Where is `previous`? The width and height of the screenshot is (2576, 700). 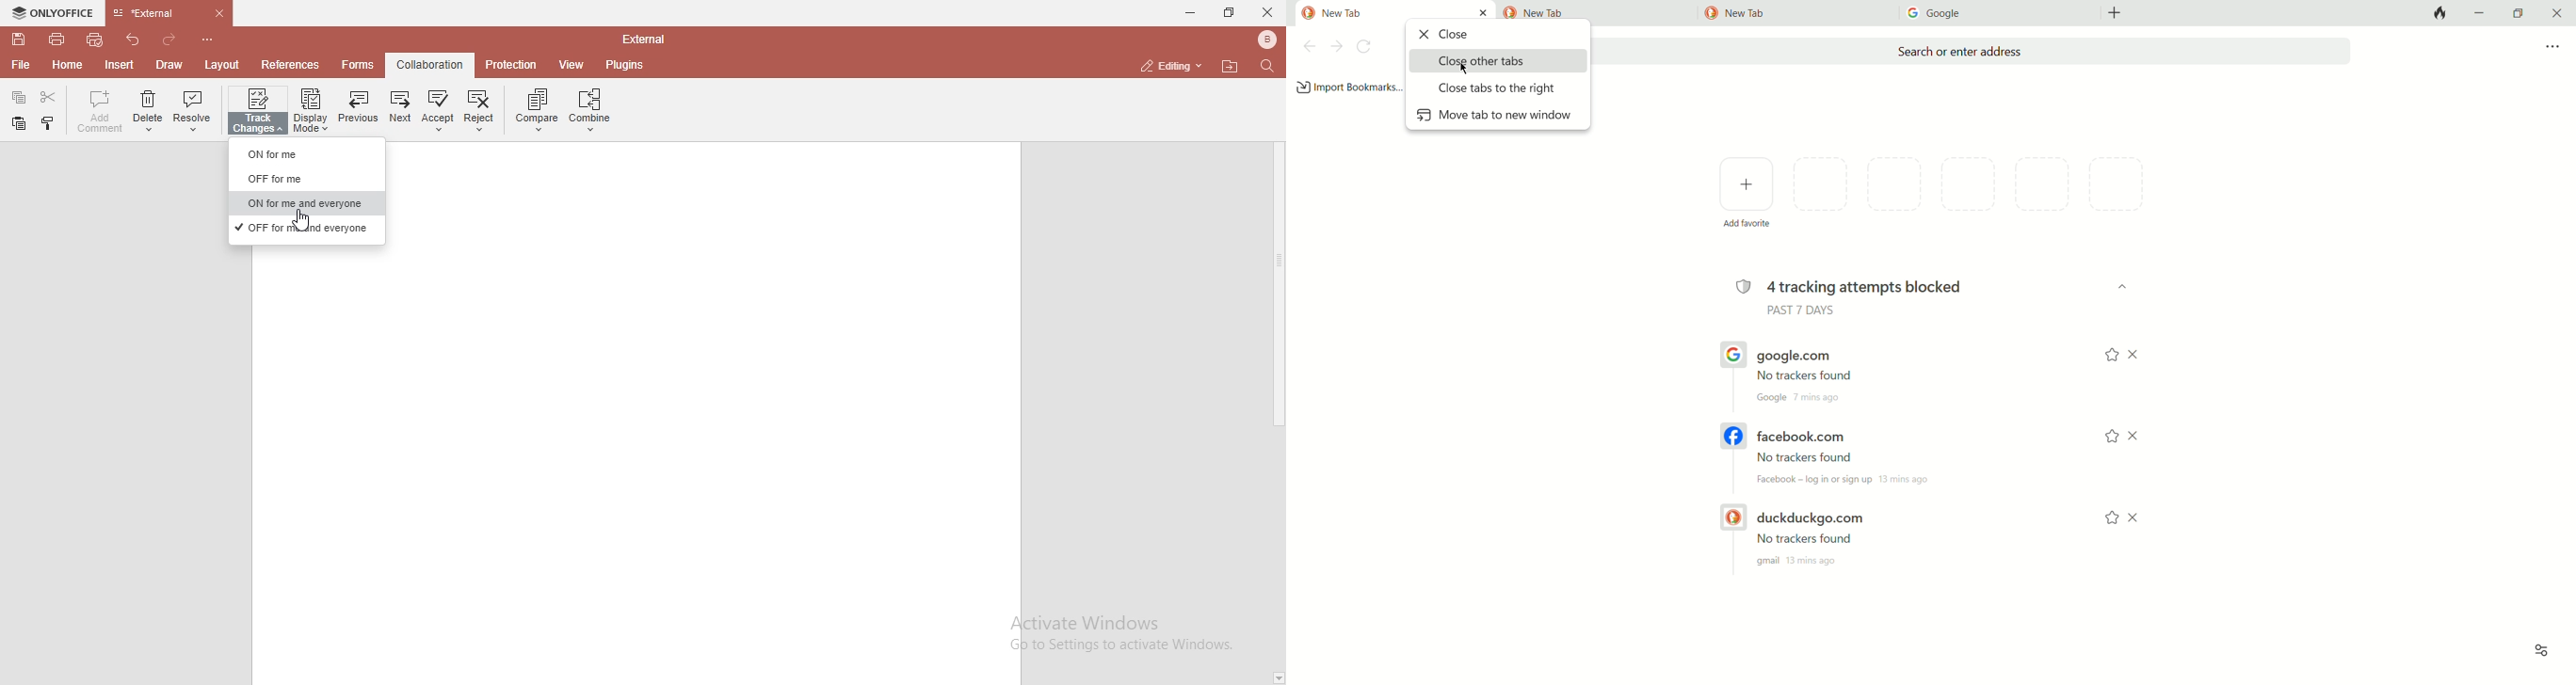
previous is located at coordinates (357, 107).